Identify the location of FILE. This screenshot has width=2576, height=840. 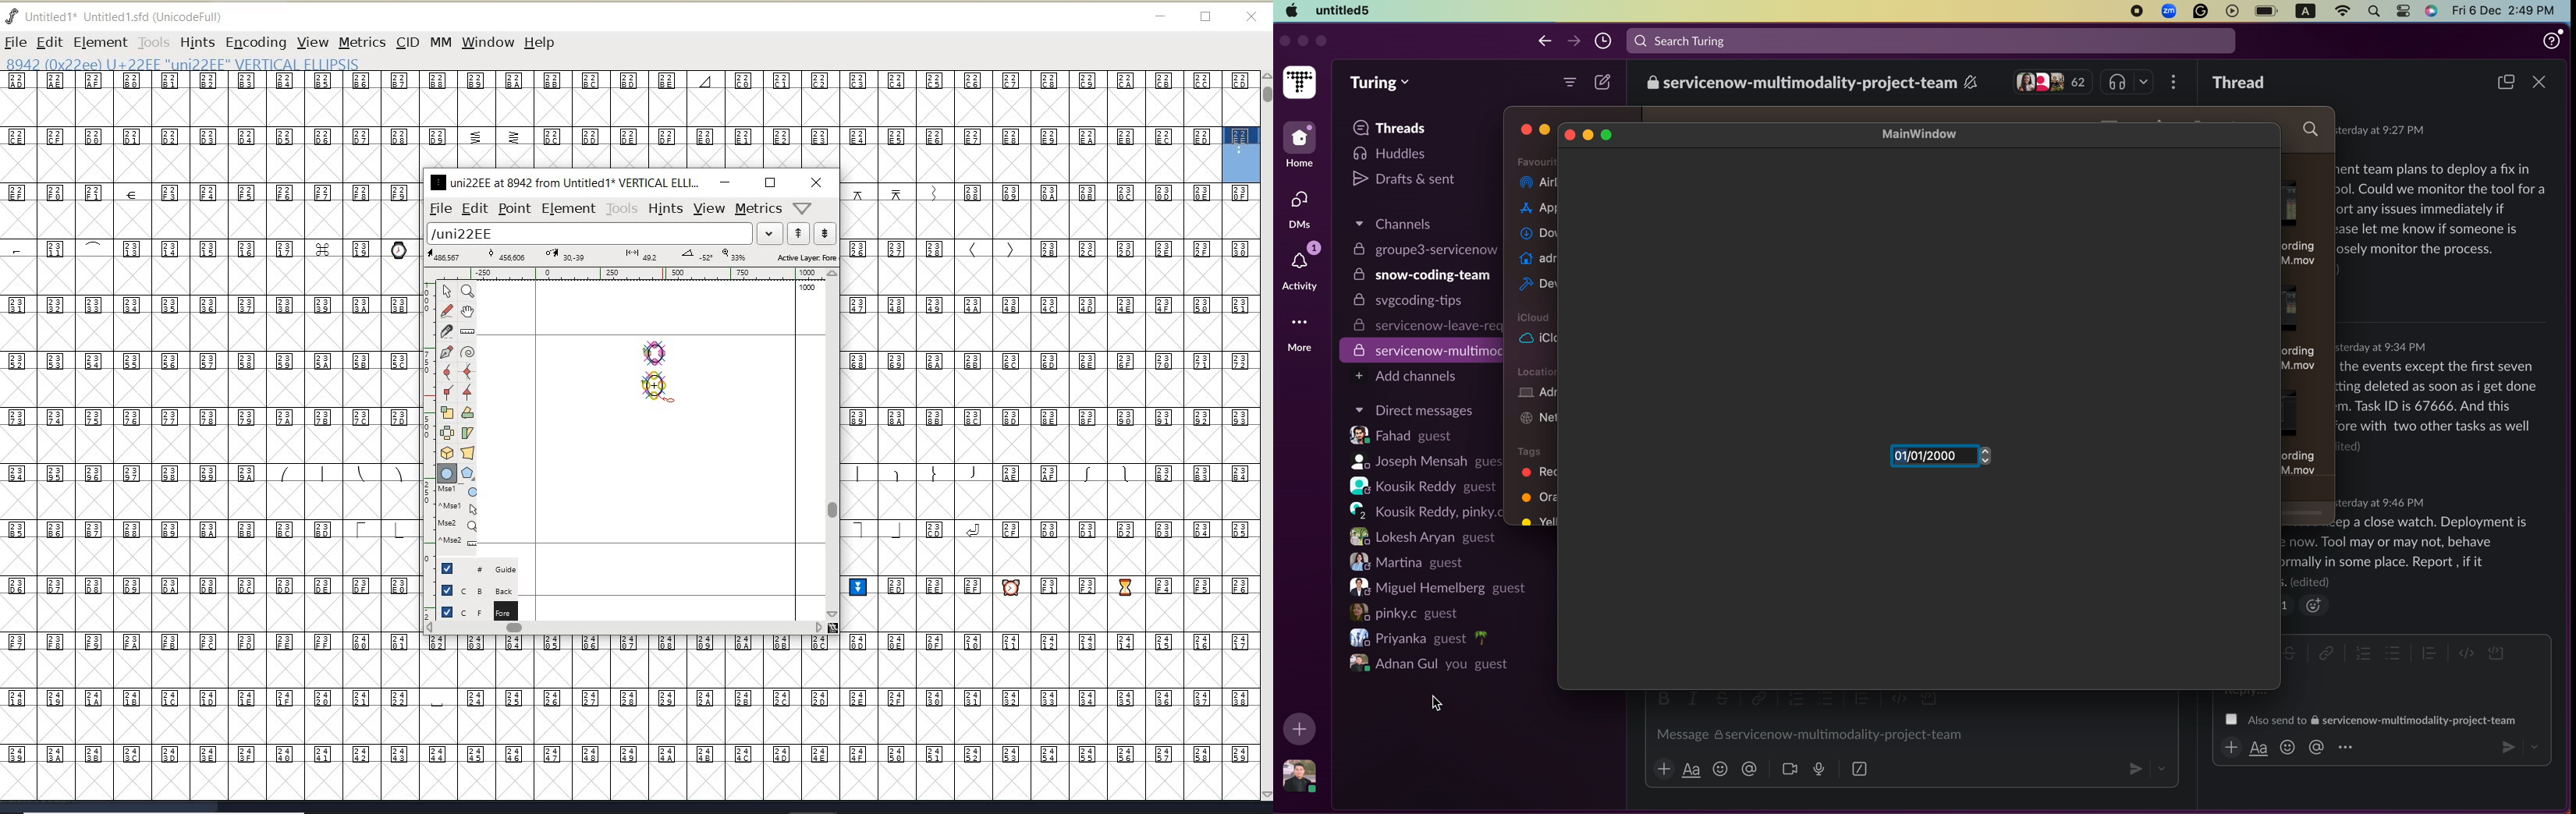
(15, 42).